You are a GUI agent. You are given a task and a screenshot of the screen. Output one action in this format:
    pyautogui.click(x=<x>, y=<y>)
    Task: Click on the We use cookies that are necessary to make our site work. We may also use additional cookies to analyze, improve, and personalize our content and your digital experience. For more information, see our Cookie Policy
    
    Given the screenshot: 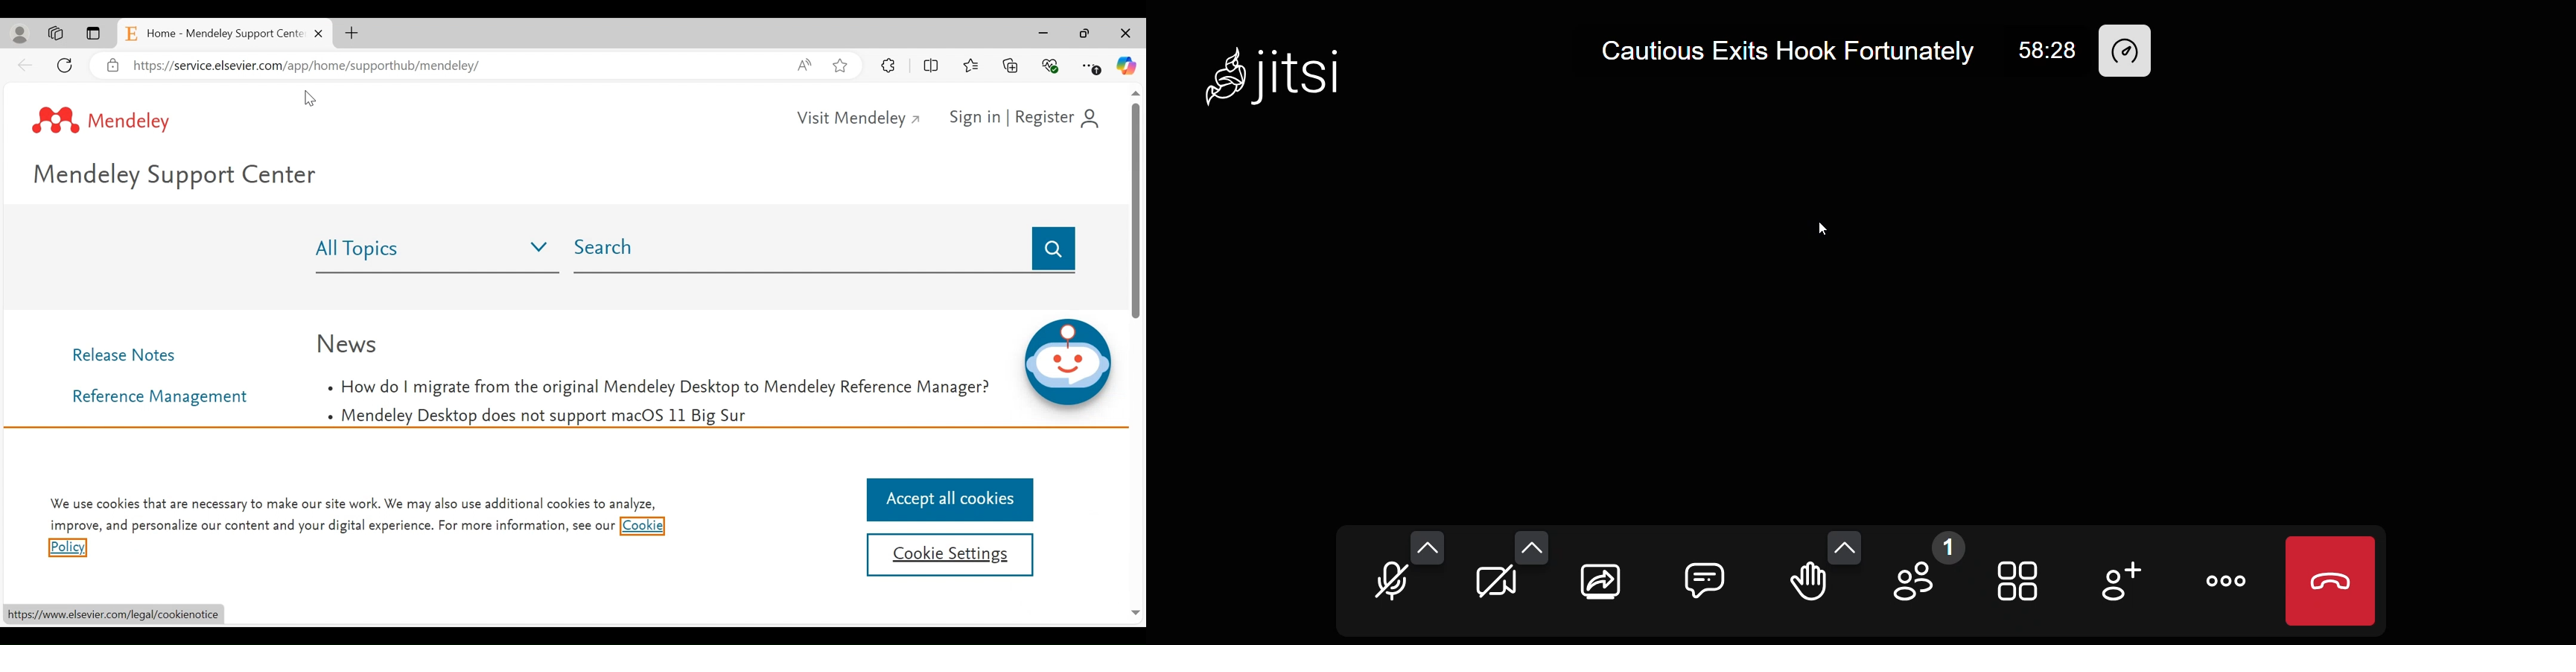 What is the action you would take?
    pyautogui.click(x=353, y=505)
    